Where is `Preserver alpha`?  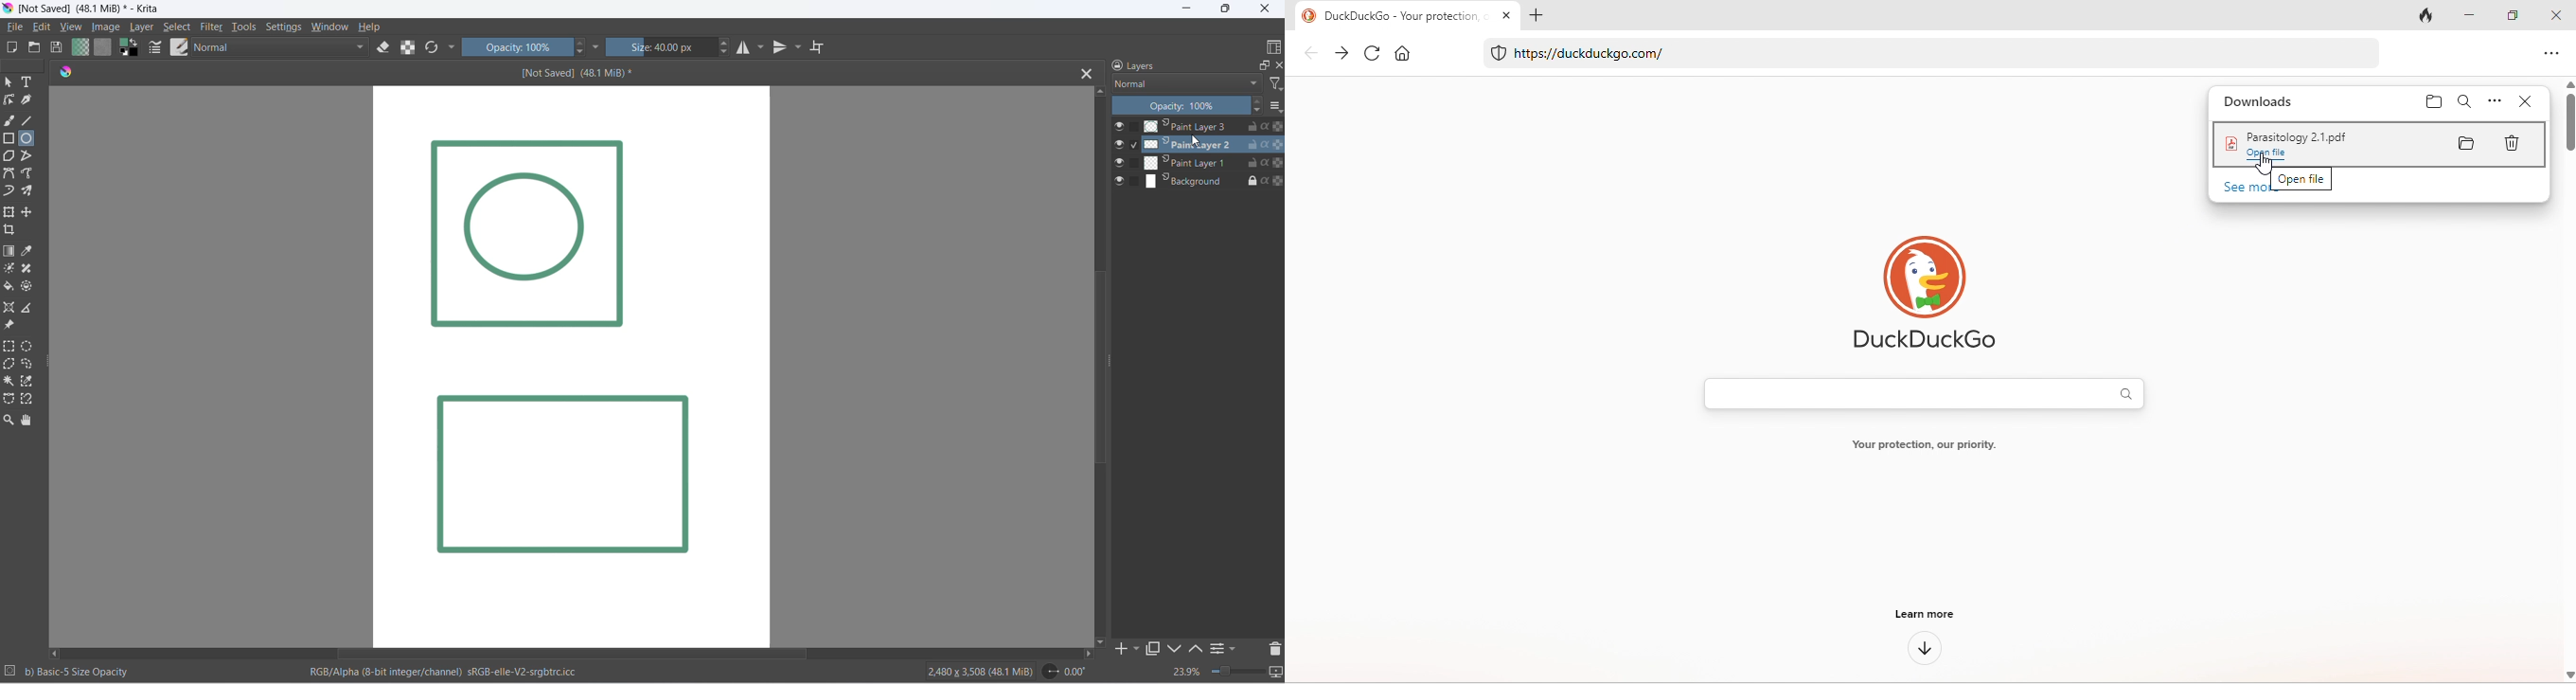 Preserver alpha is located at coordinates (1273, 144).